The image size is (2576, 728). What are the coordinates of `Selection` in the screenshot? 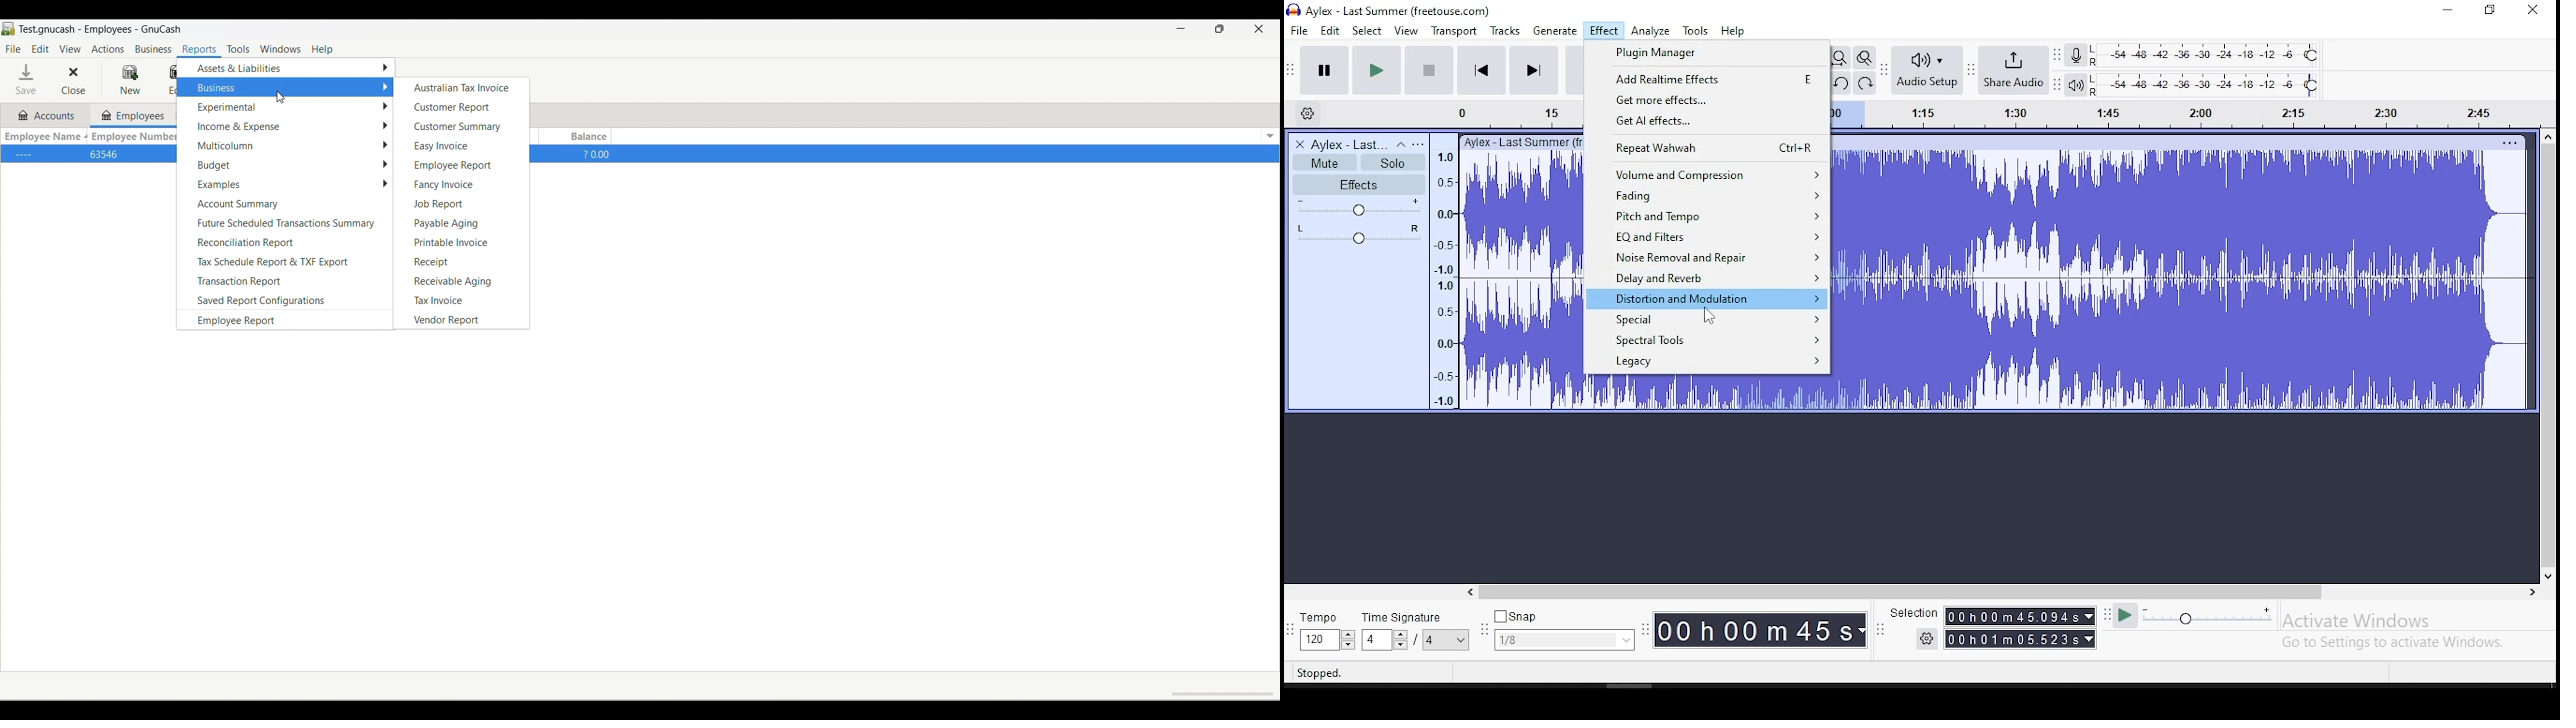 It's located at (1907, 611).